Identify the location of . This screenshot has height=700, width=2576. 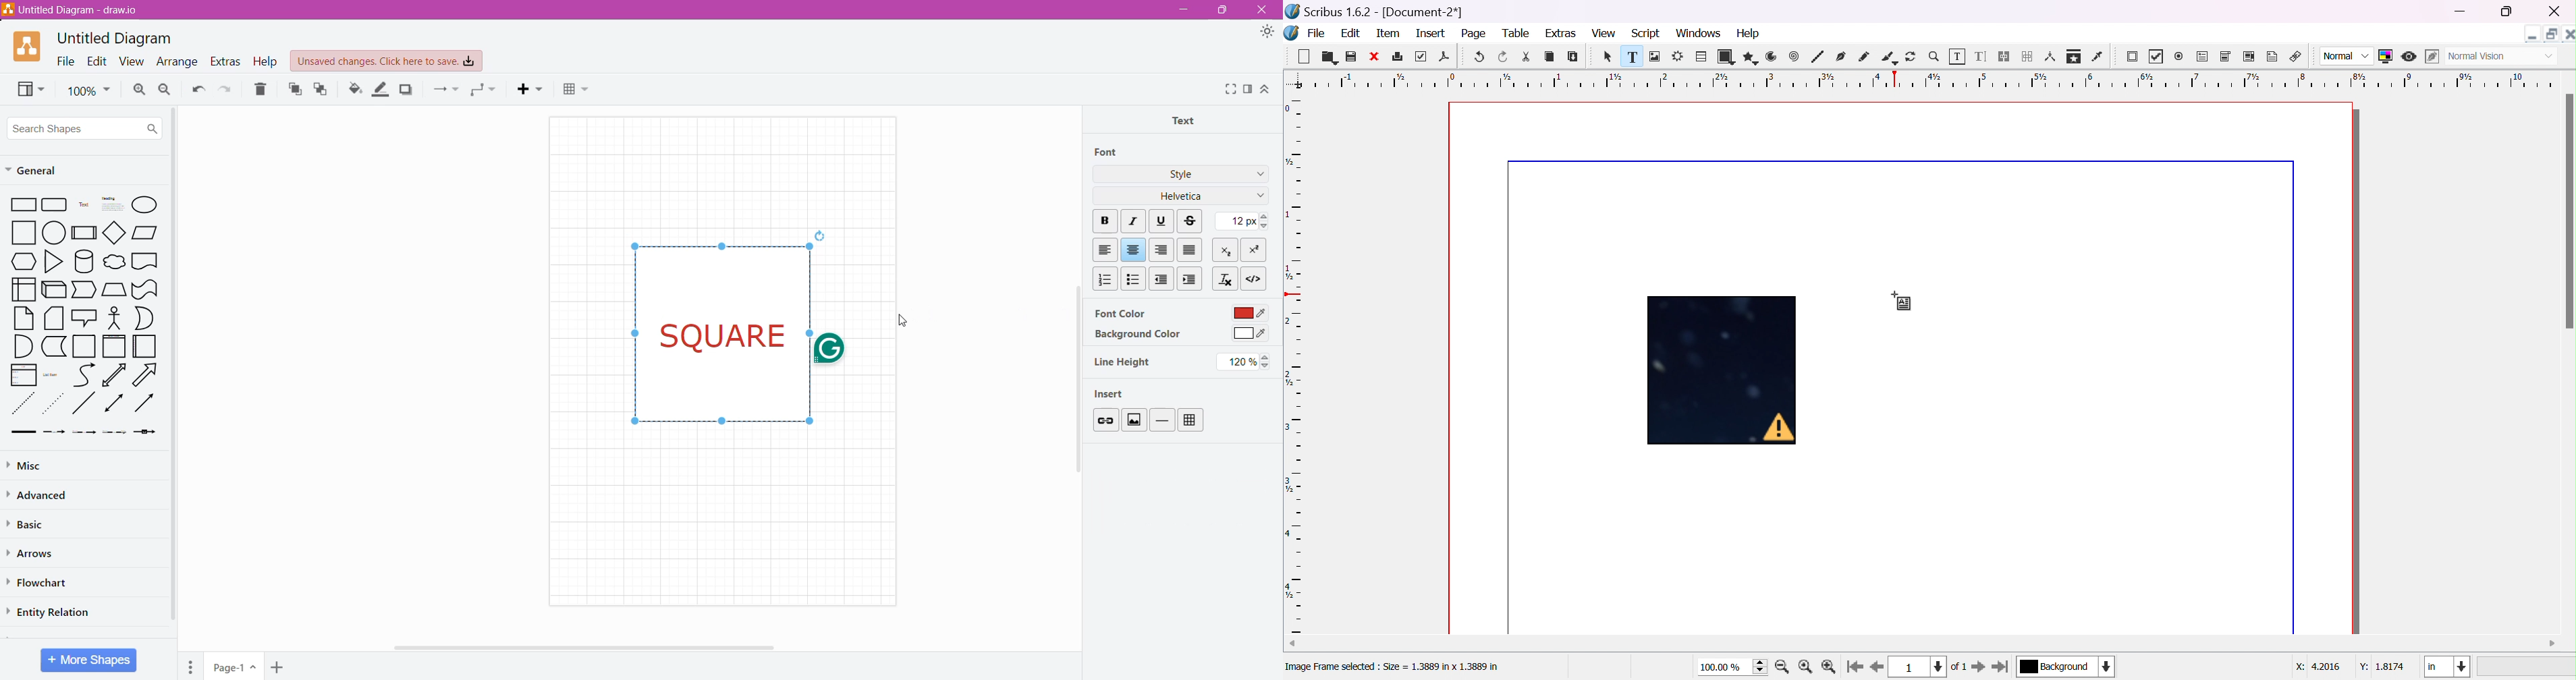
(1183, 196).